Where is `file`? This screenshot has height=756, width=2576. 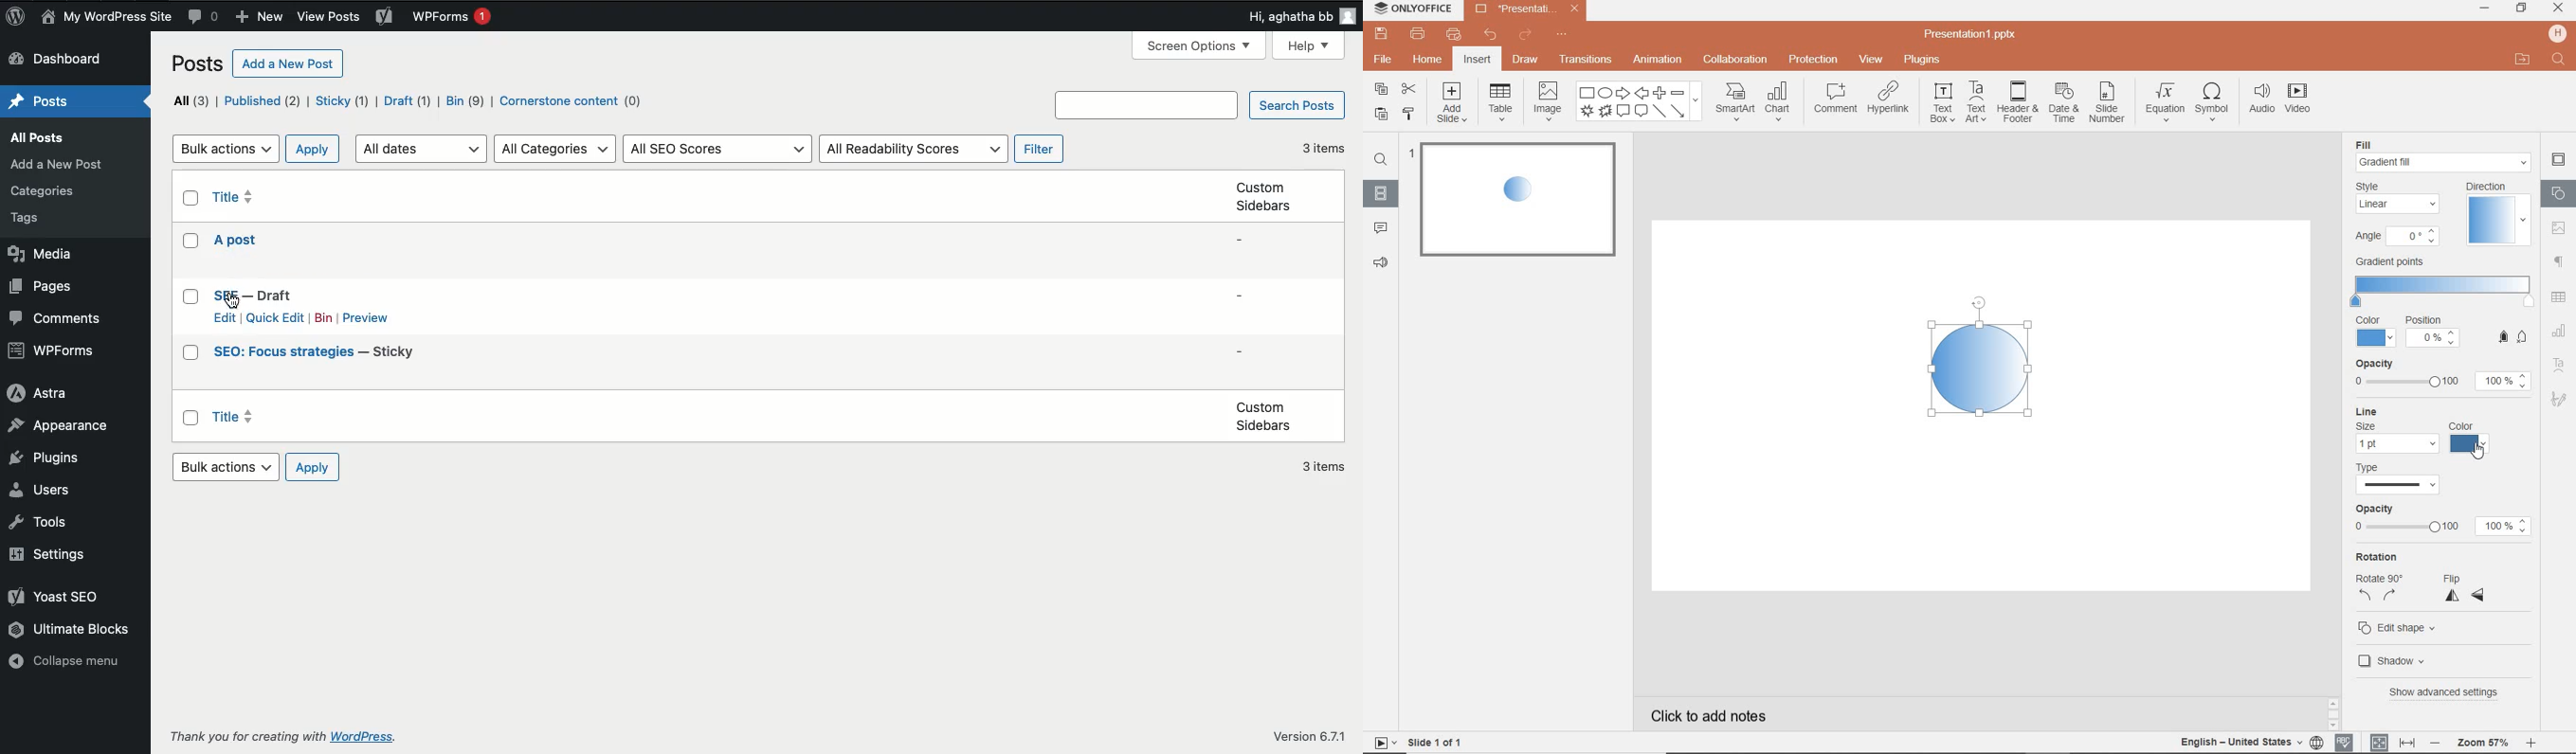
file is located at coordinates (1382, 59).